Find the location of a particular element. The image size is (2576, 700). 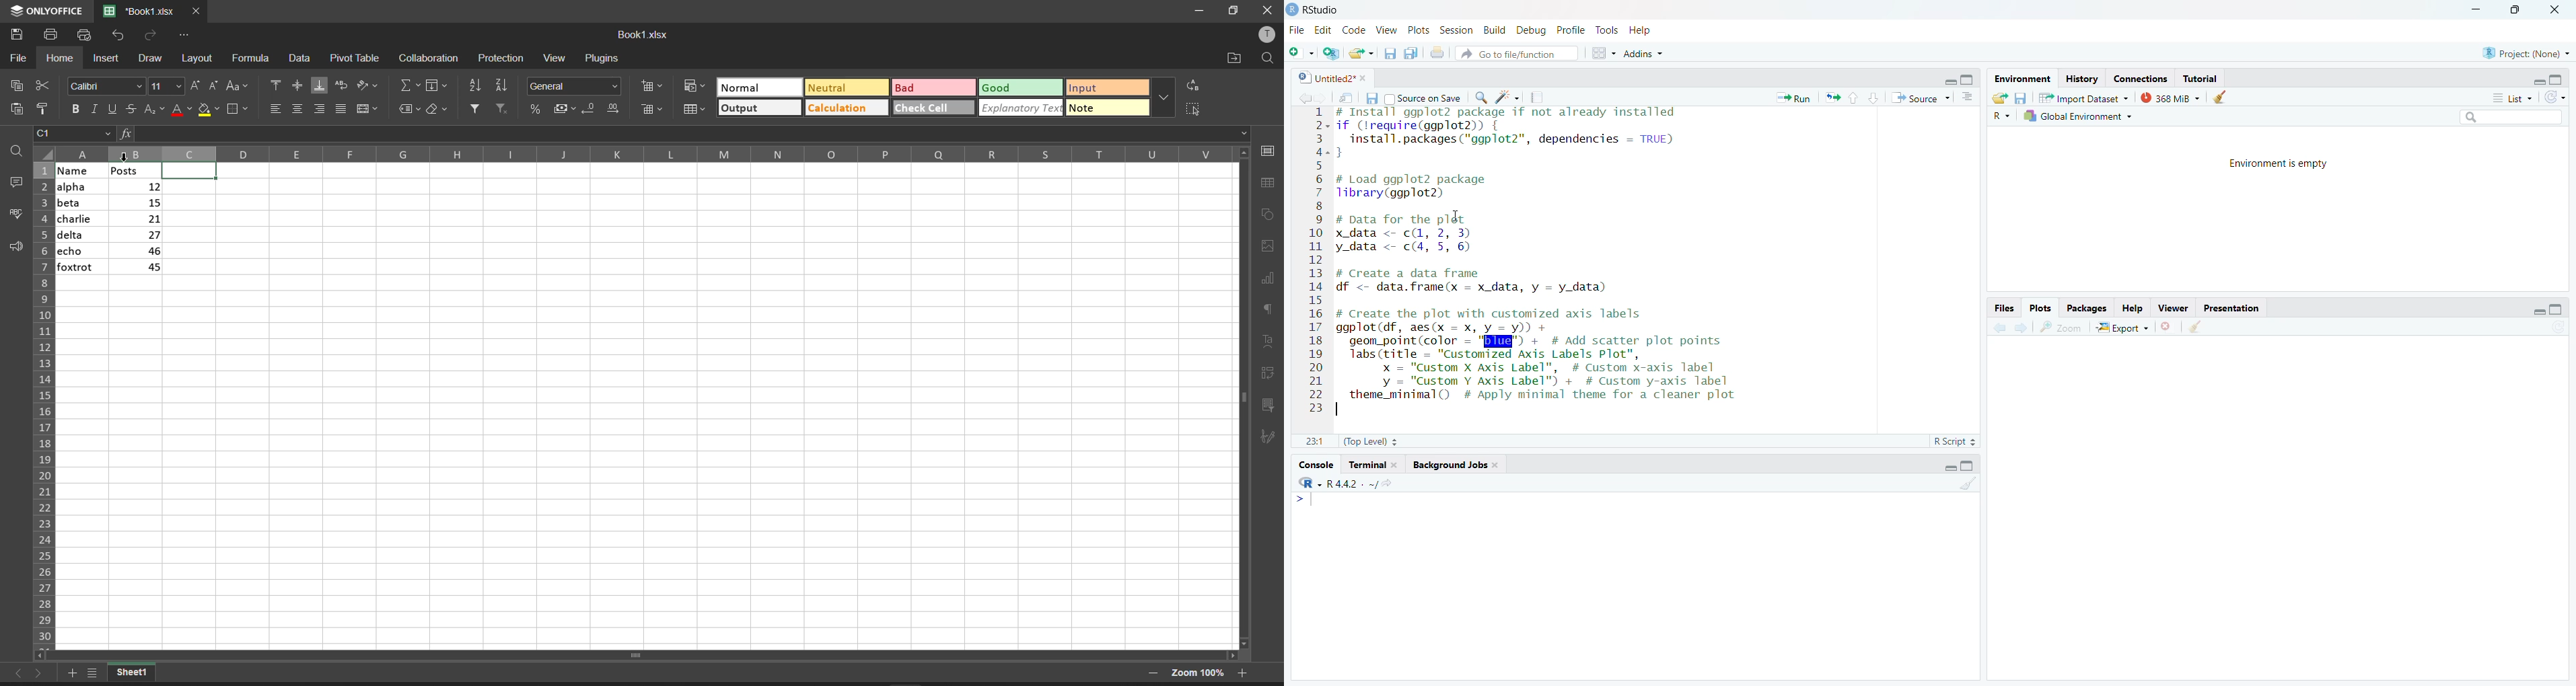

* Run is located at coordinates (1796, 98).